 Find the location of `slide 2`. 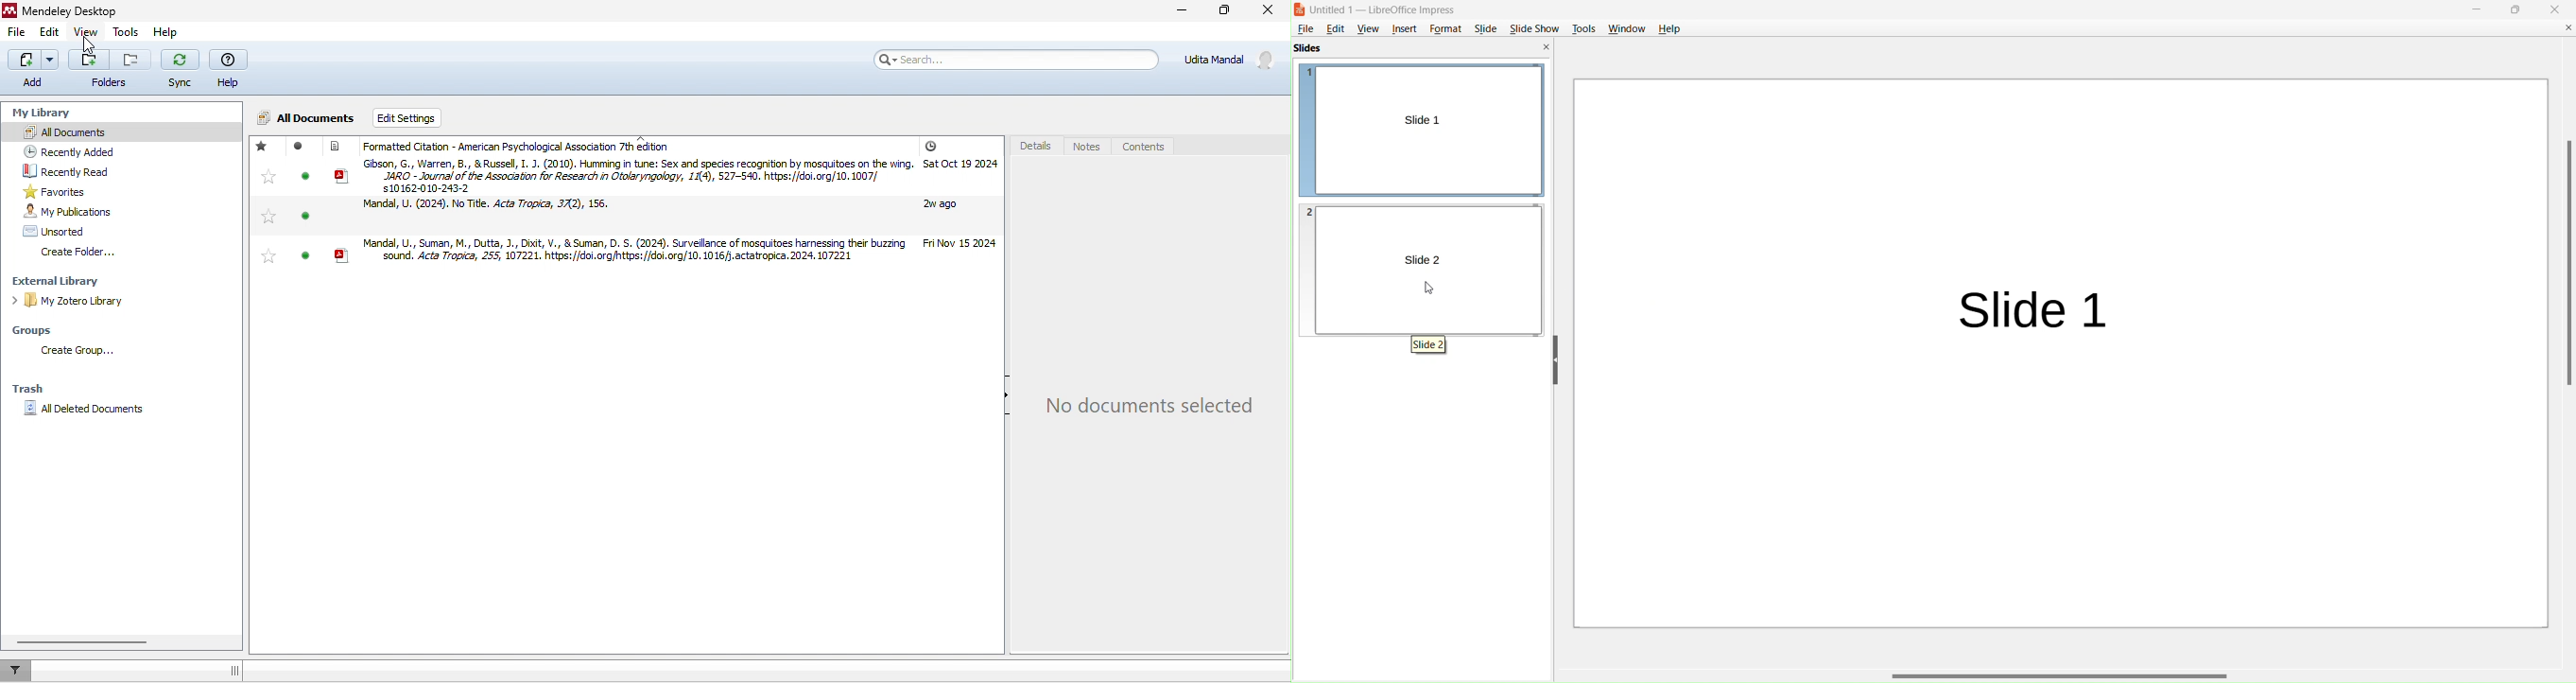

slide 2 is located at coordinates (1427, 343).